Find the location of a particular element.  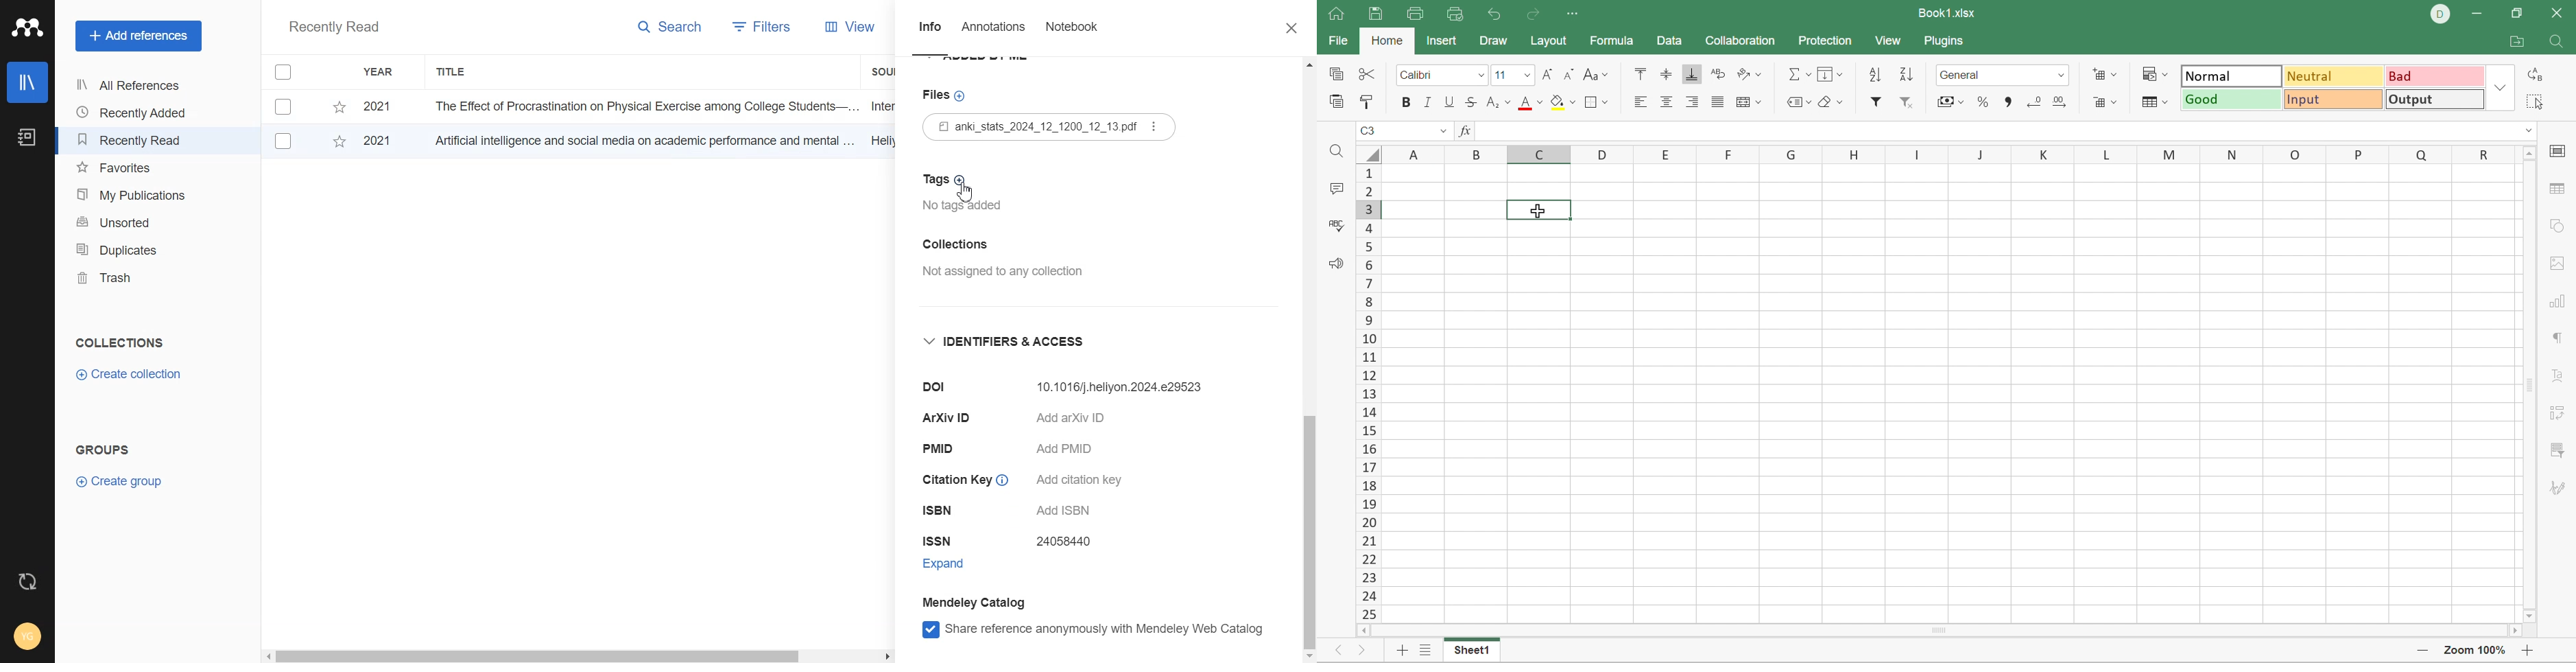

Feedback & support is located at coordinates (1339, 265).